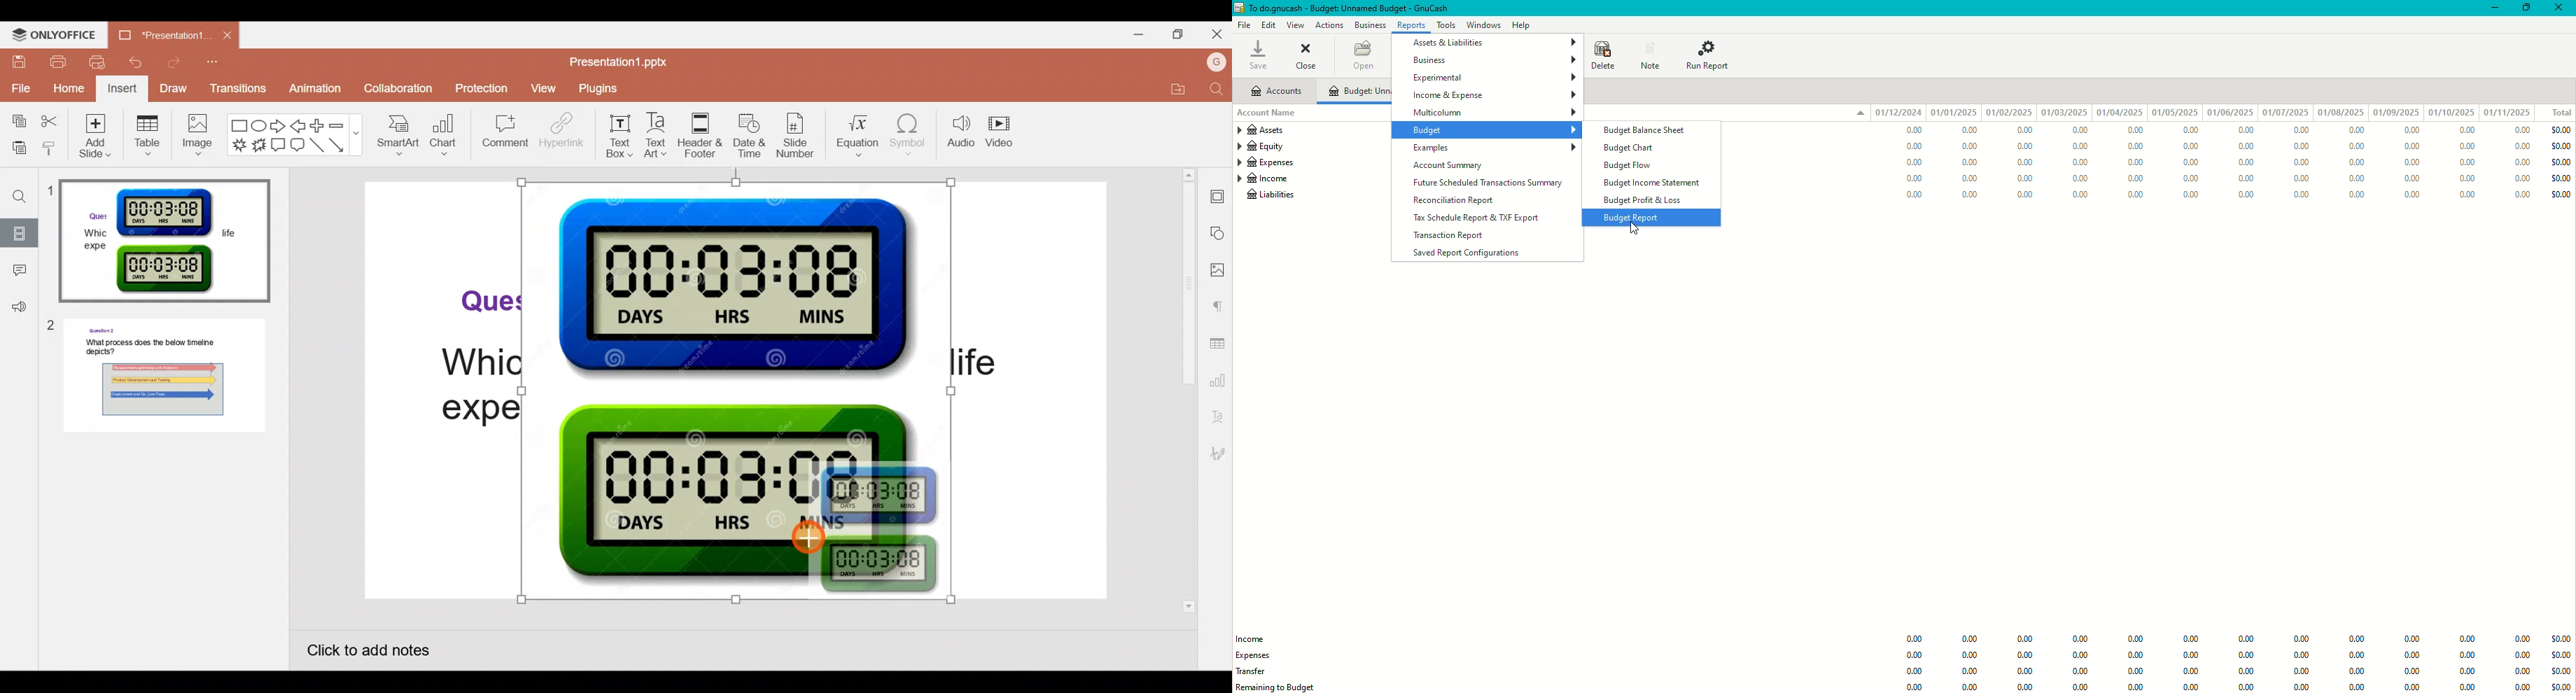 The height and width of the screenshot is (700, 2576). Describe the element at coordinates (1265, 132) in the screenshot. I see `Assets` at that location.